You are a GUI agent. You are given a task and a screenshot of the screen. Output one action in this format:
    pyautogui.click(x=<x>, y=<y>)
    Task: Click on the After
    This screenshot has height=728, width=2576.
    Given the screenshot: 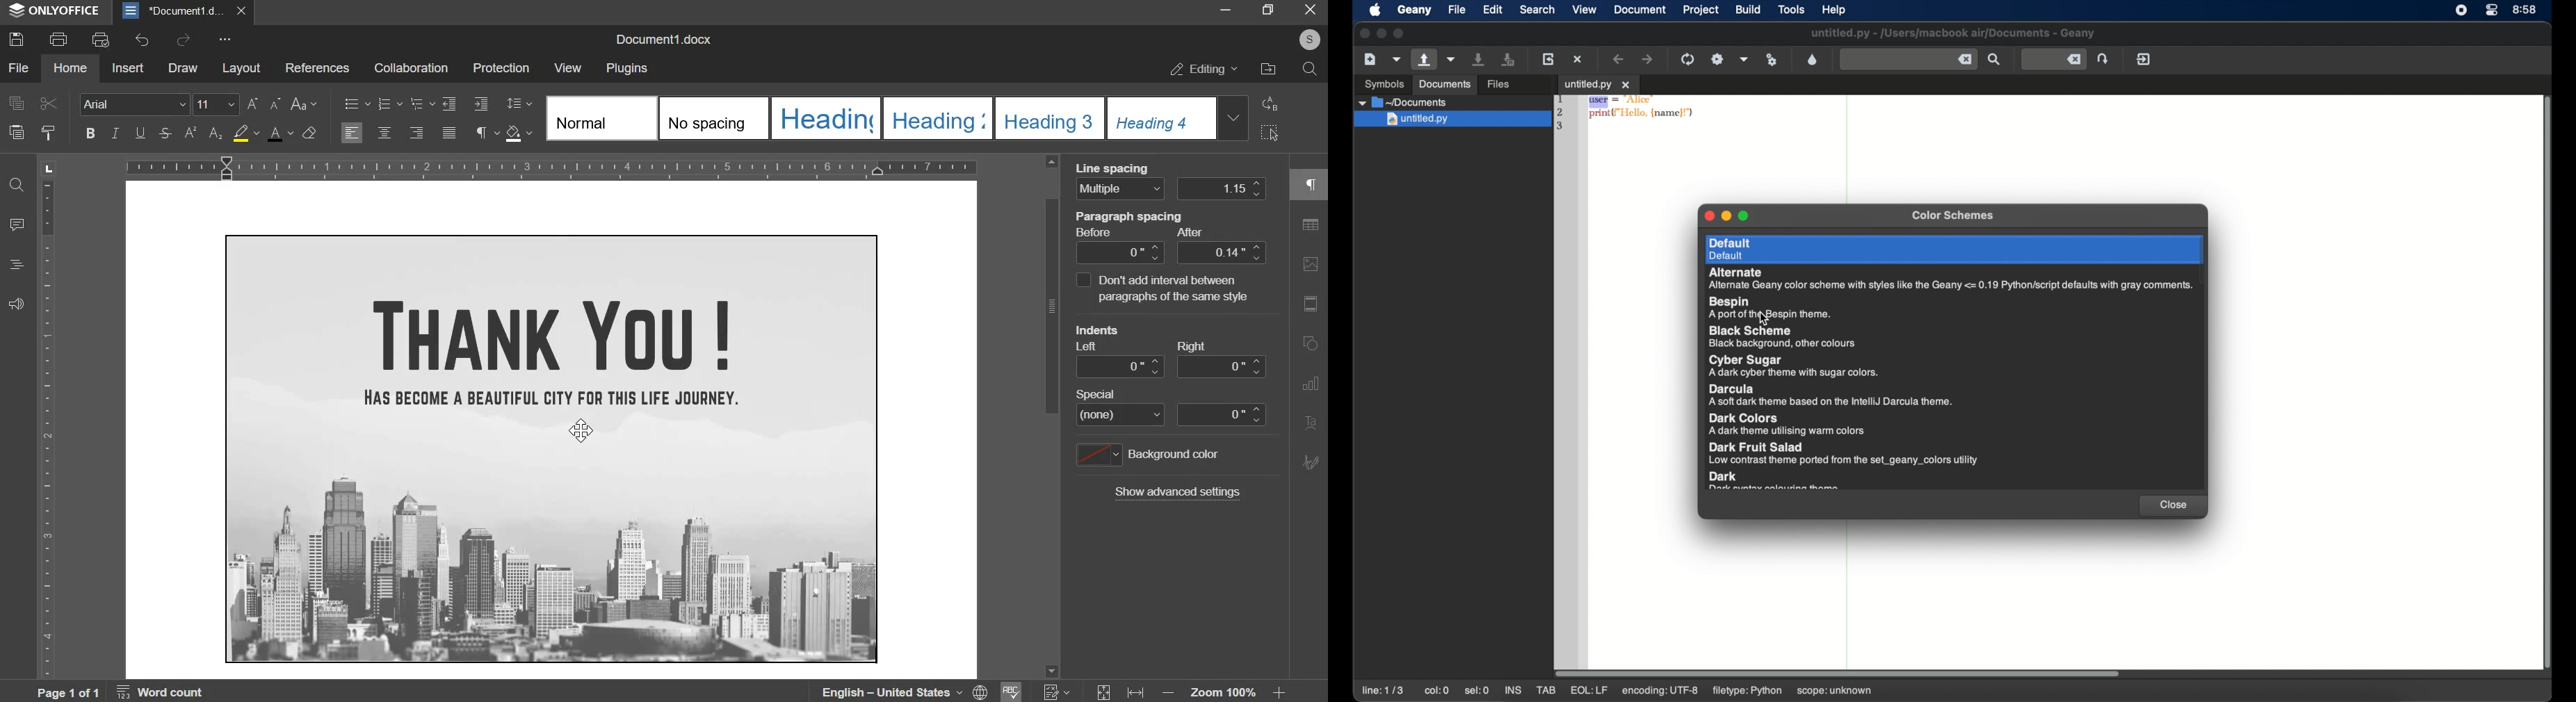 What is the action you would take?
    pyautogui.click(x=1190, y=231)
    